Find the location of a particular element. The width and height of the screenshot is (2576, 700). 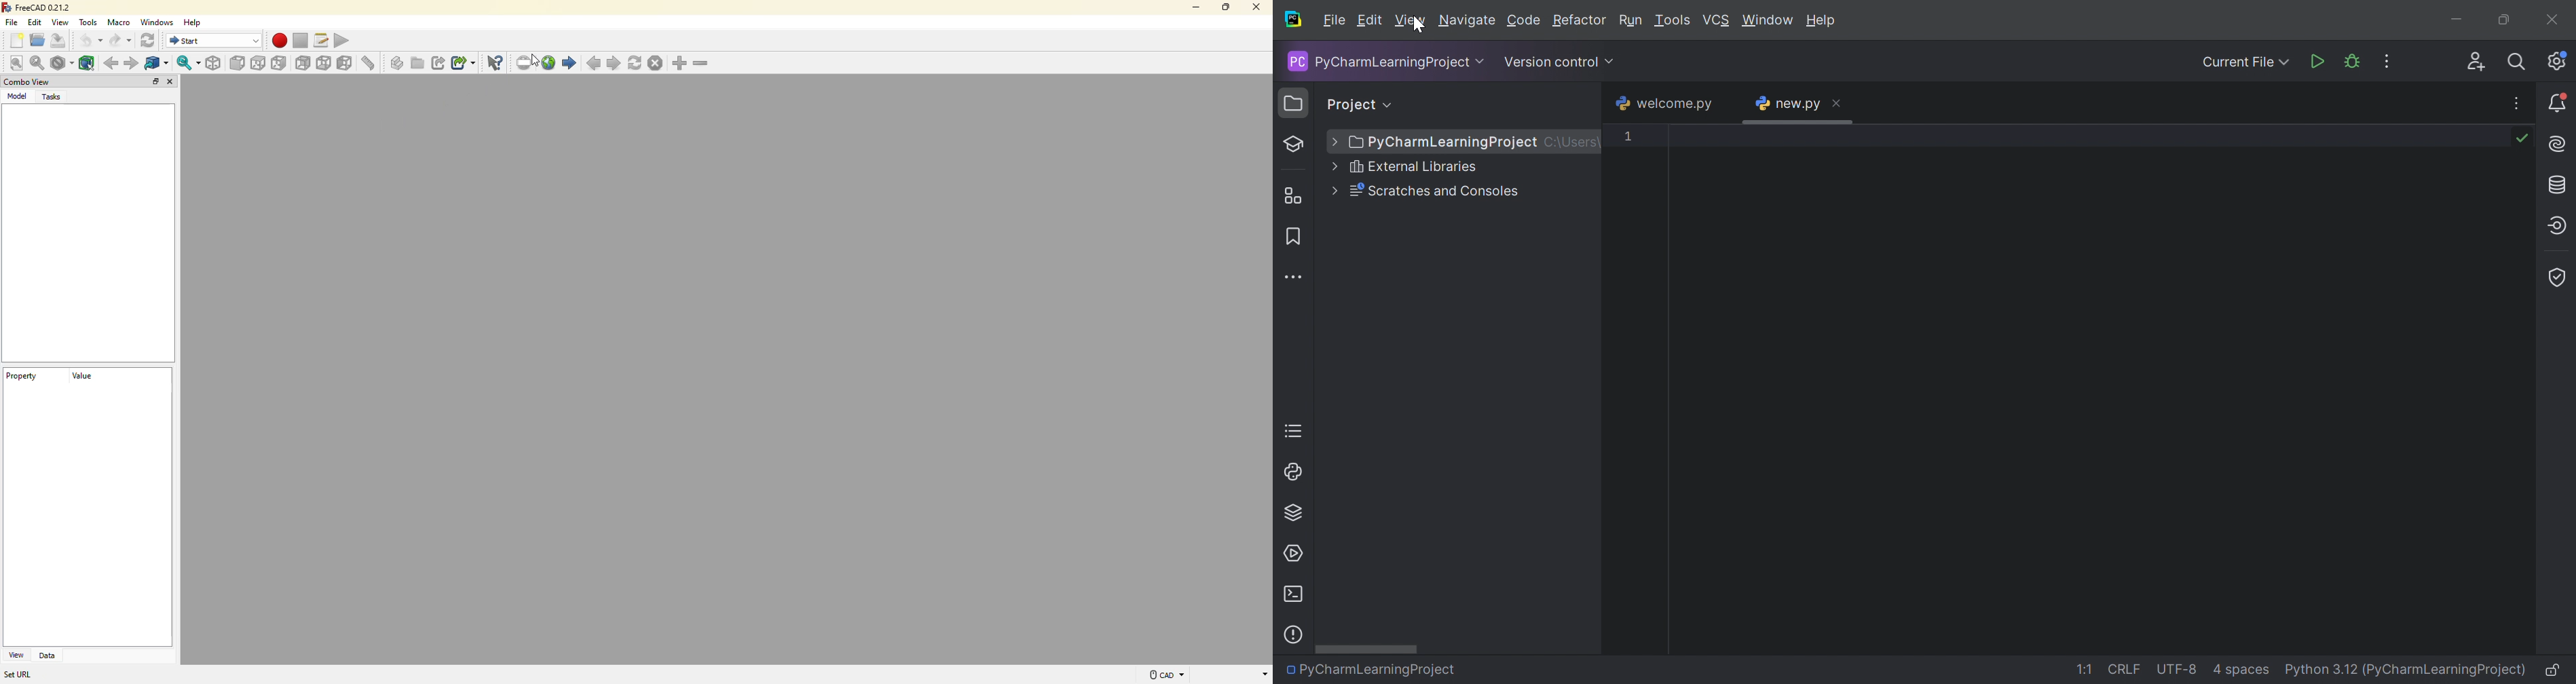

TODO is located at coordinates (1294, 431).